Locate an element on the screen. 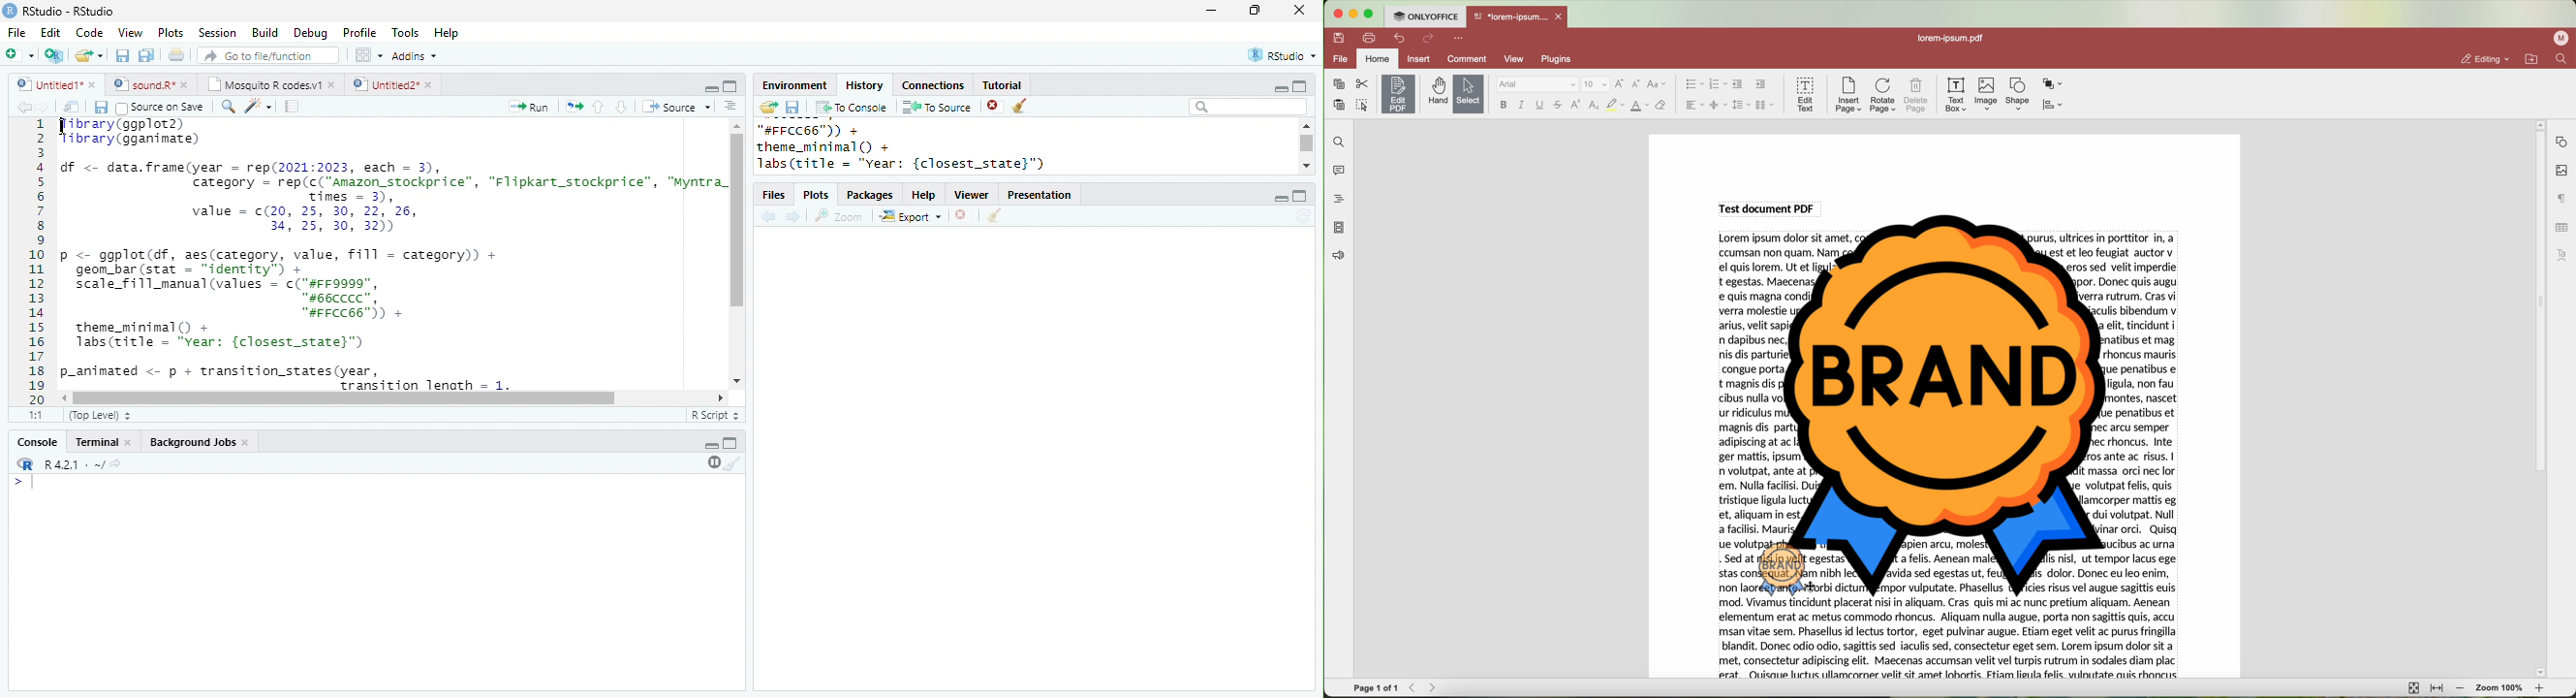 The image size is (2576, 700). close is located at coordinates (95, 86).